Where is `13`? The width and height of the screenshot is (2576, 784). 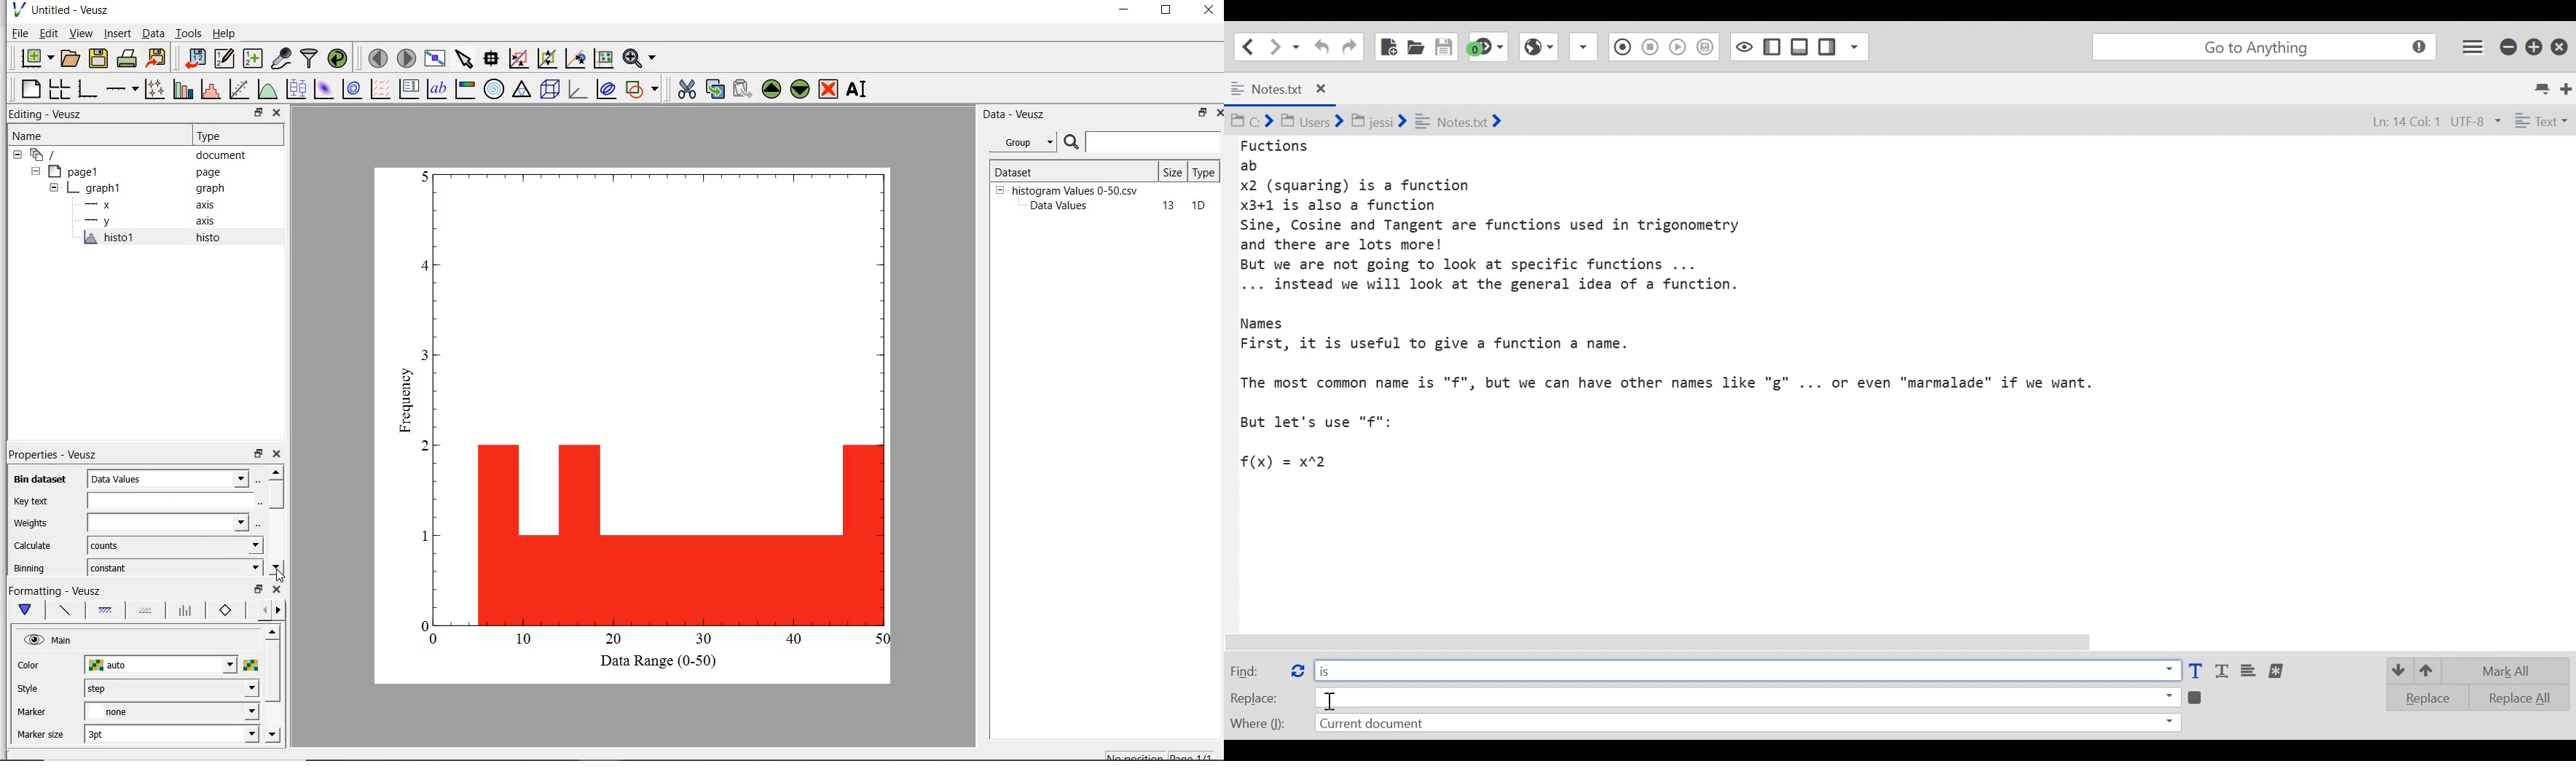
13 is located at coordinates (1162, 206).